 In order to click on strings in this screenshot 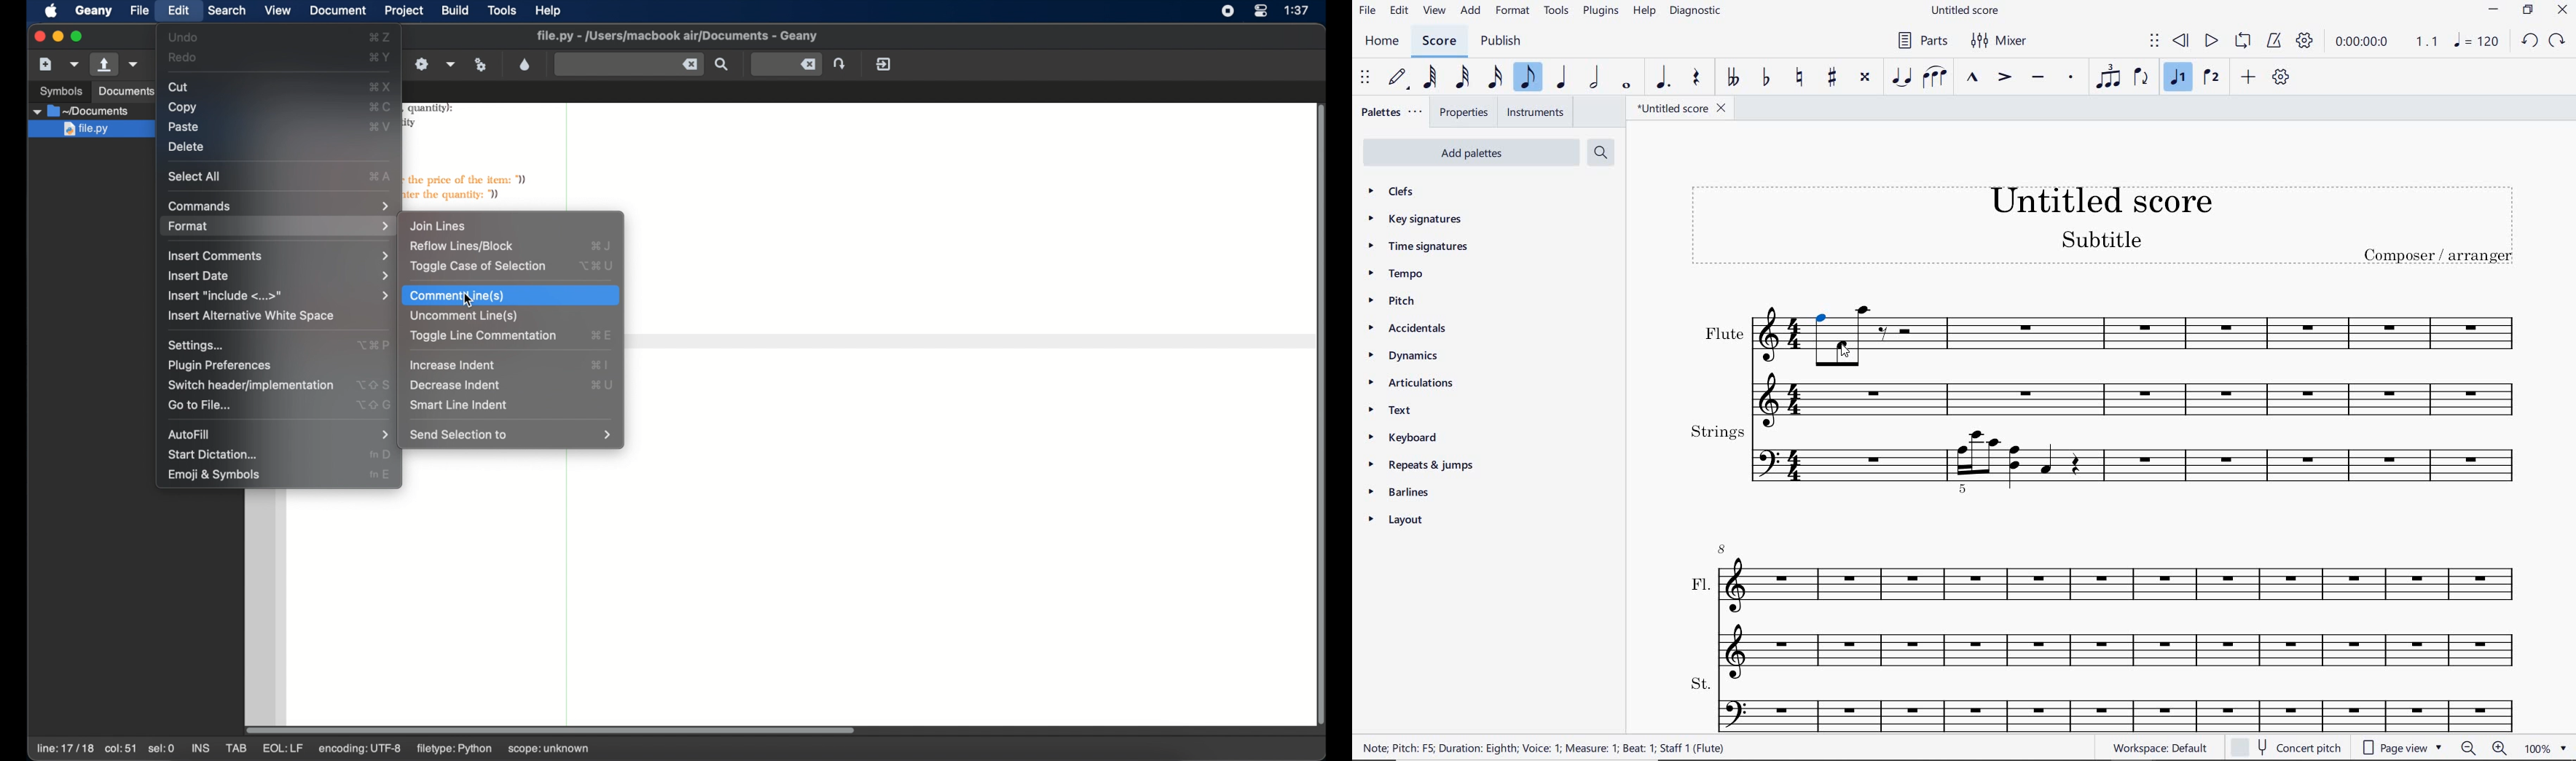, I will do `click(2105, 457)`.